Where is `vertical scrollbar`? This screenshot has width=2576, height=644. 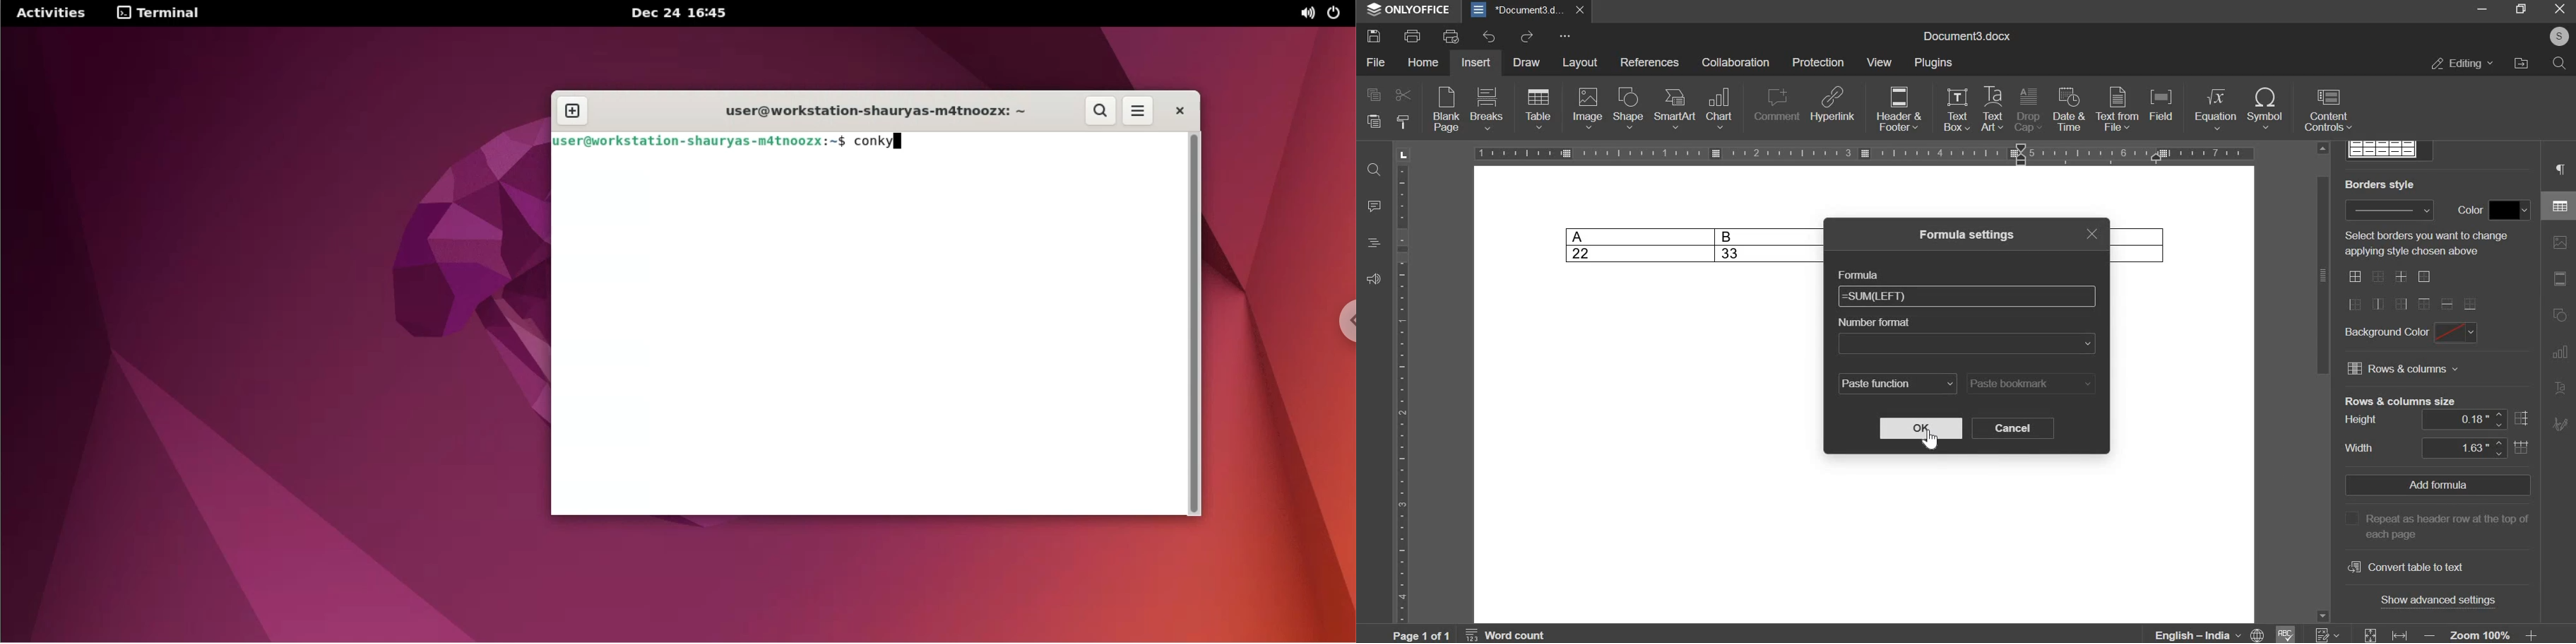
vertical scrollbar is located at coordinates (2536, 435).